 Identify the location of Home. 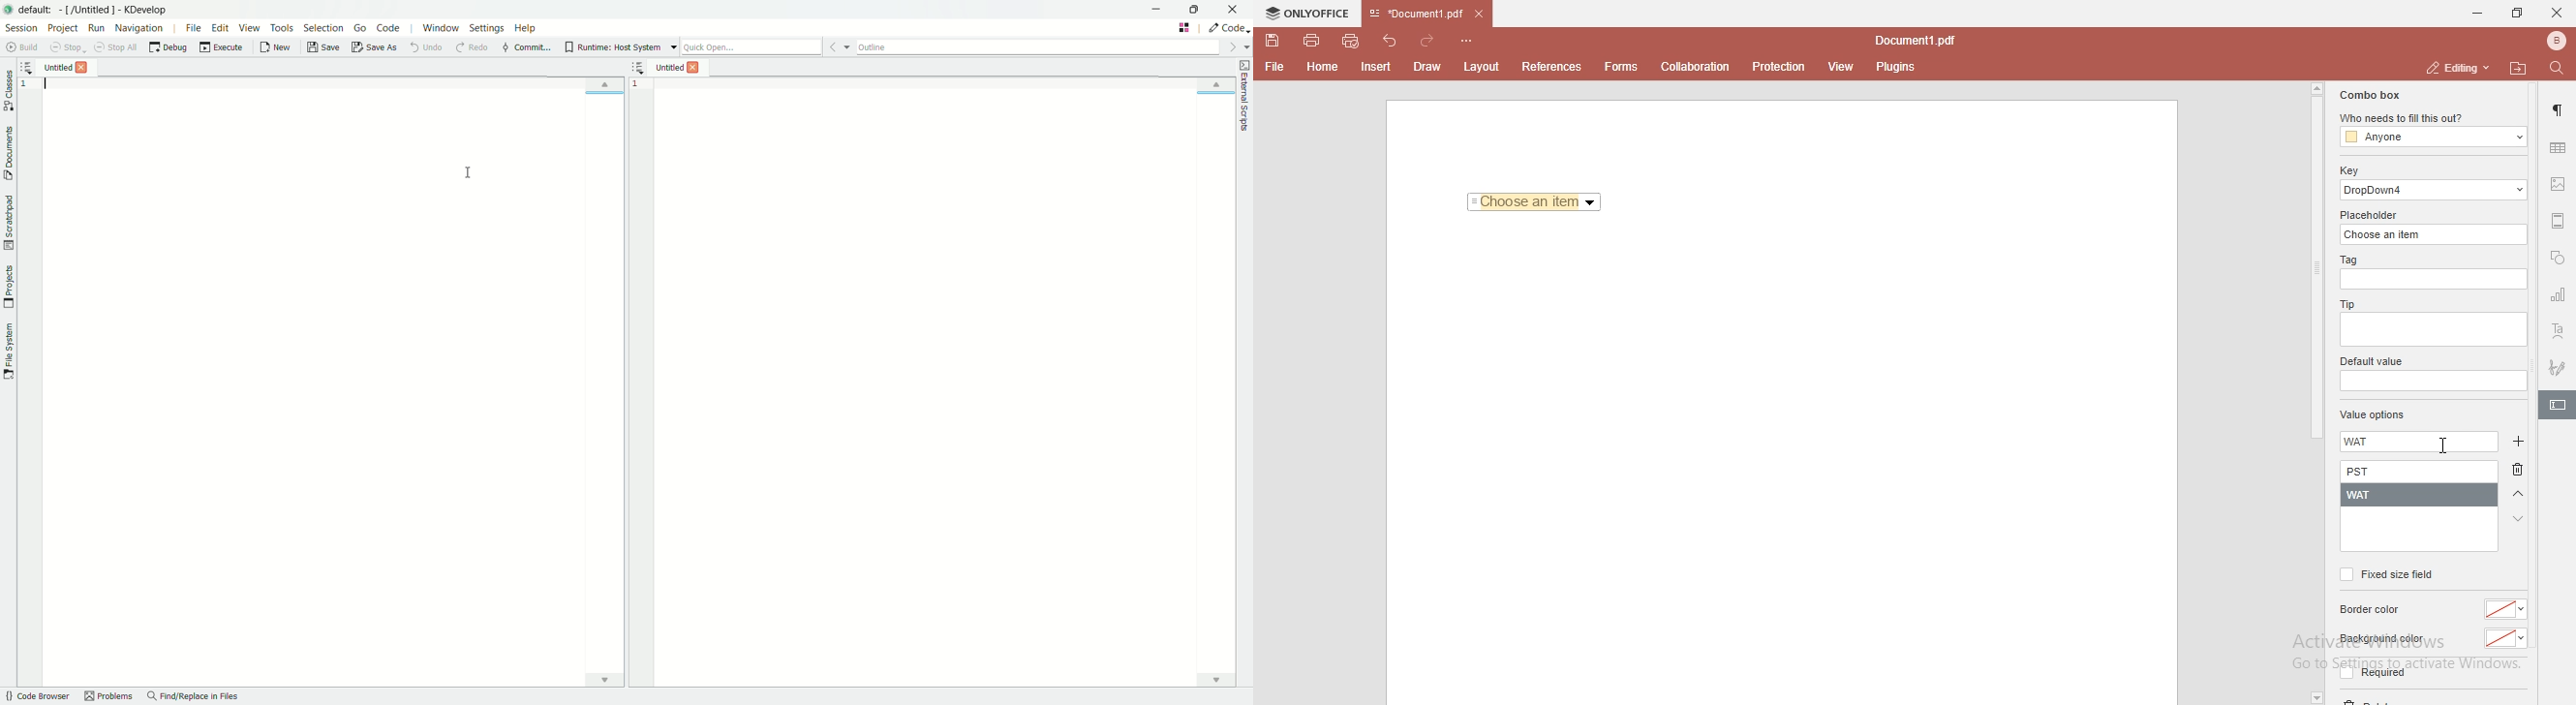
(1324, 70).